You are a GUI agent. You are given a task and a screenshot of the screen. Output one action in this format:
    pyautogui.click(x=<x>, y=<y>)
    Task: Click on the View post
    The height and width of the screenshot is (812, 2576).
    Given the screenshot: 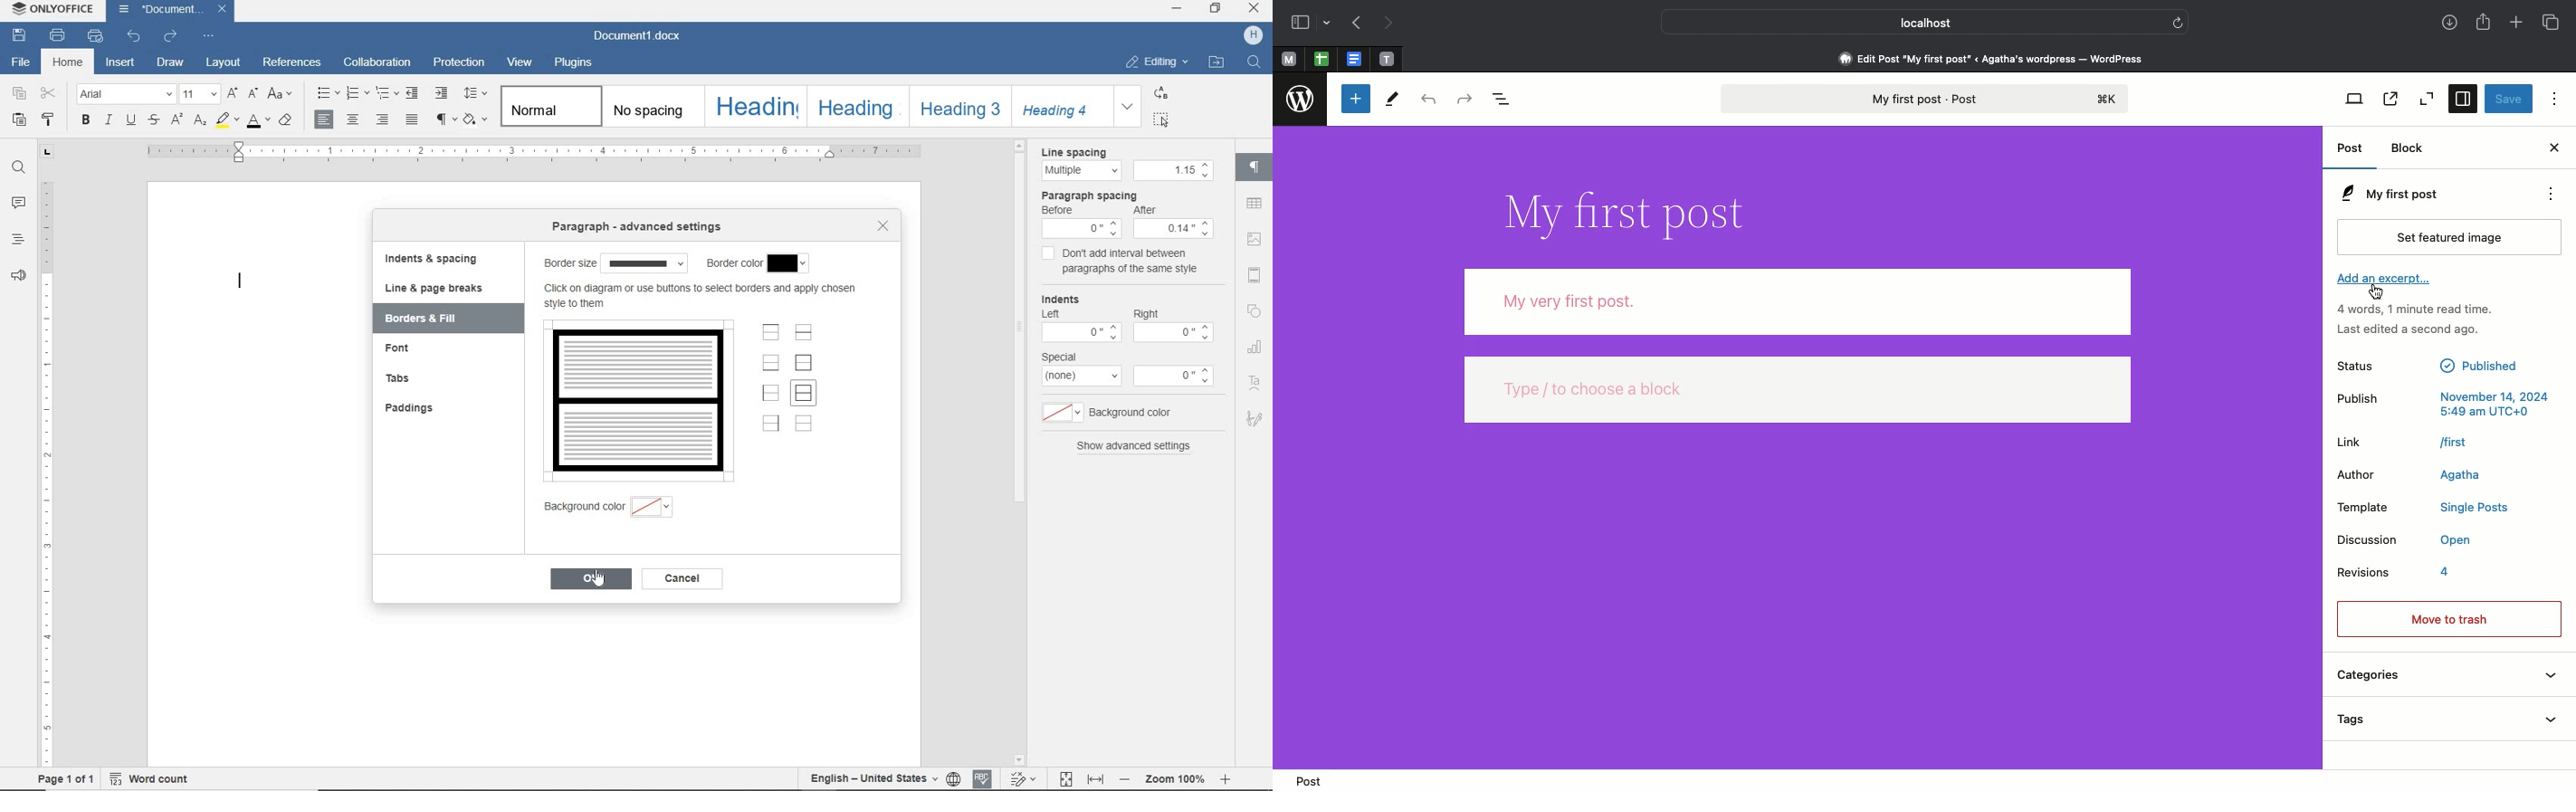 What is the action you would take?
    pyautogui.click(x=2389, y=100)
    